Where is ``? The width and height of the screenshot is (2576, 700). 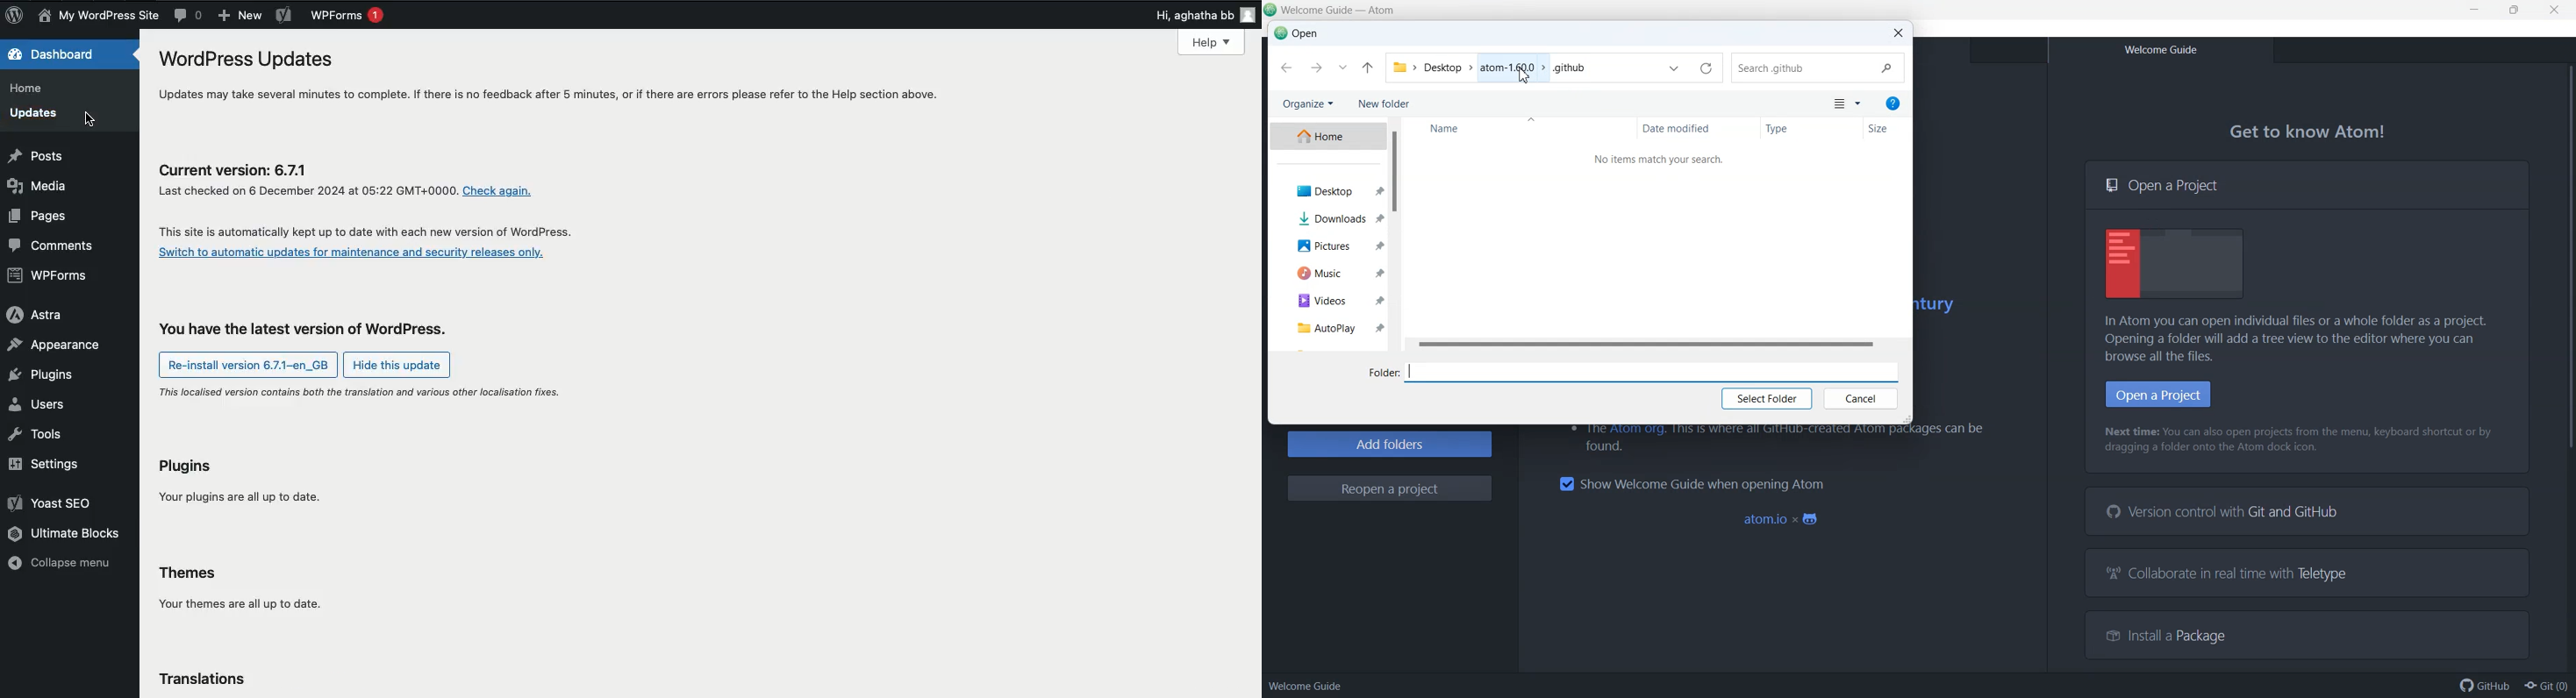  is located at coordinates (240, 171).